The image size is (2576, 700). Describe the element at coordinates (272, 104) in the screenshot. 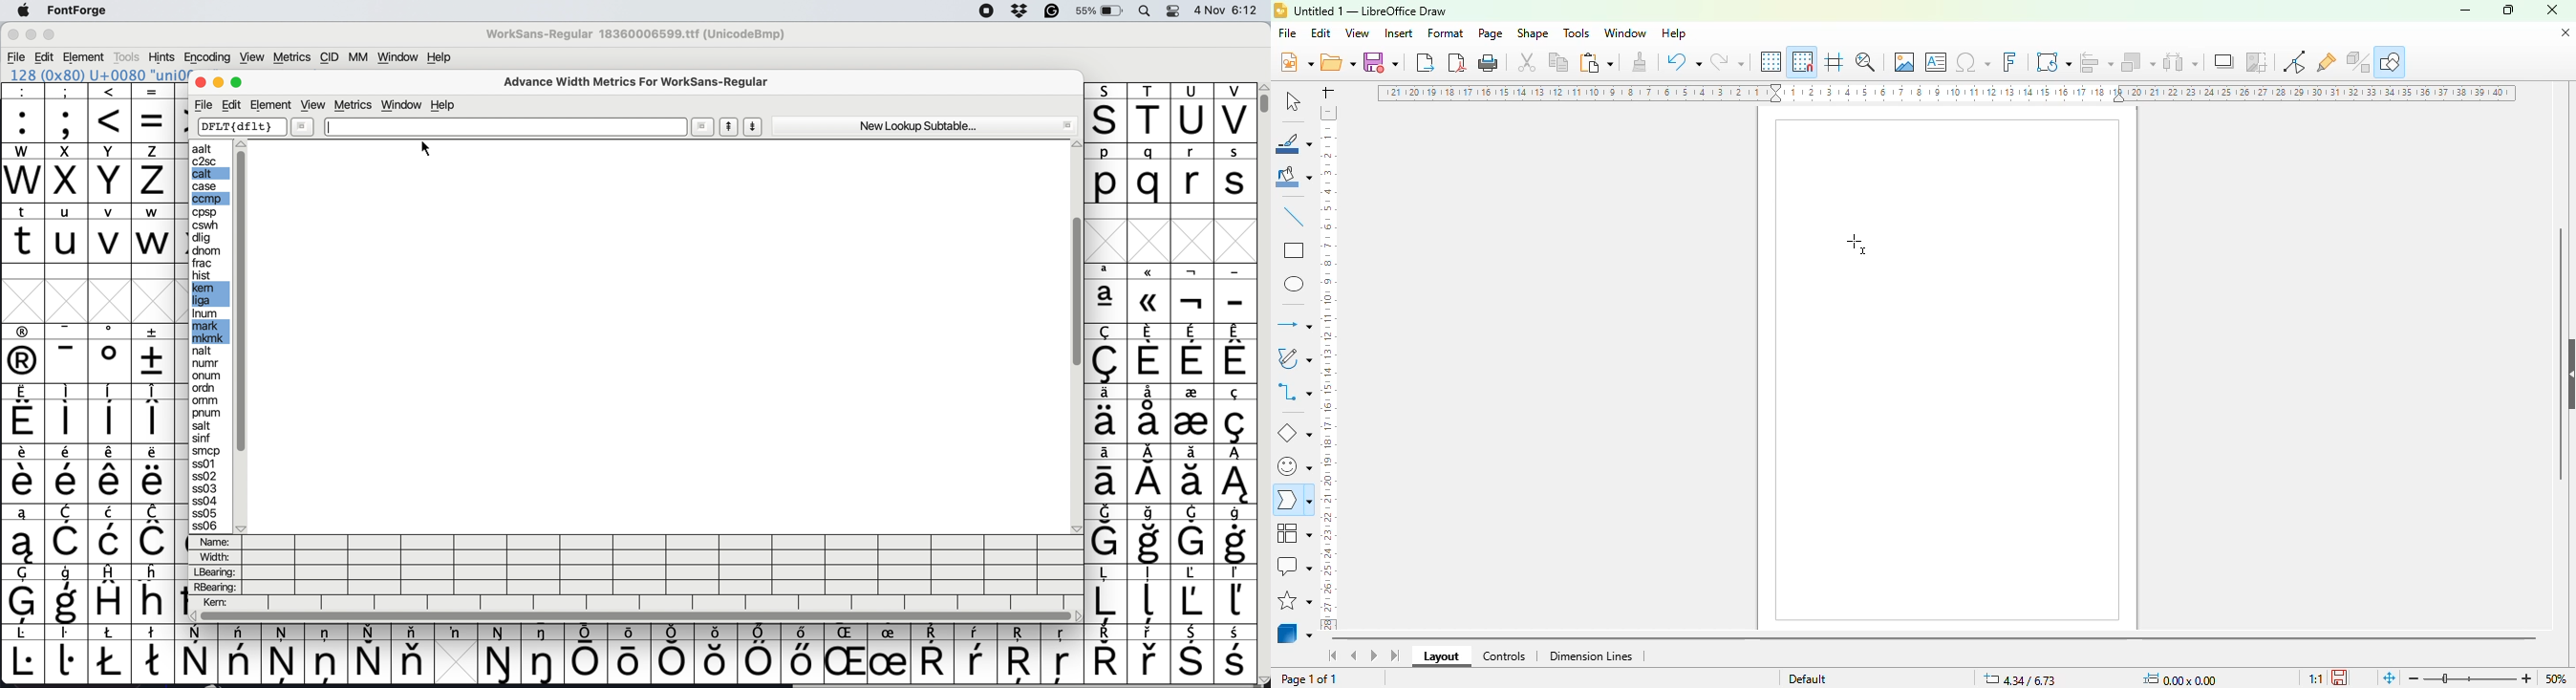

I see `element` at that location.